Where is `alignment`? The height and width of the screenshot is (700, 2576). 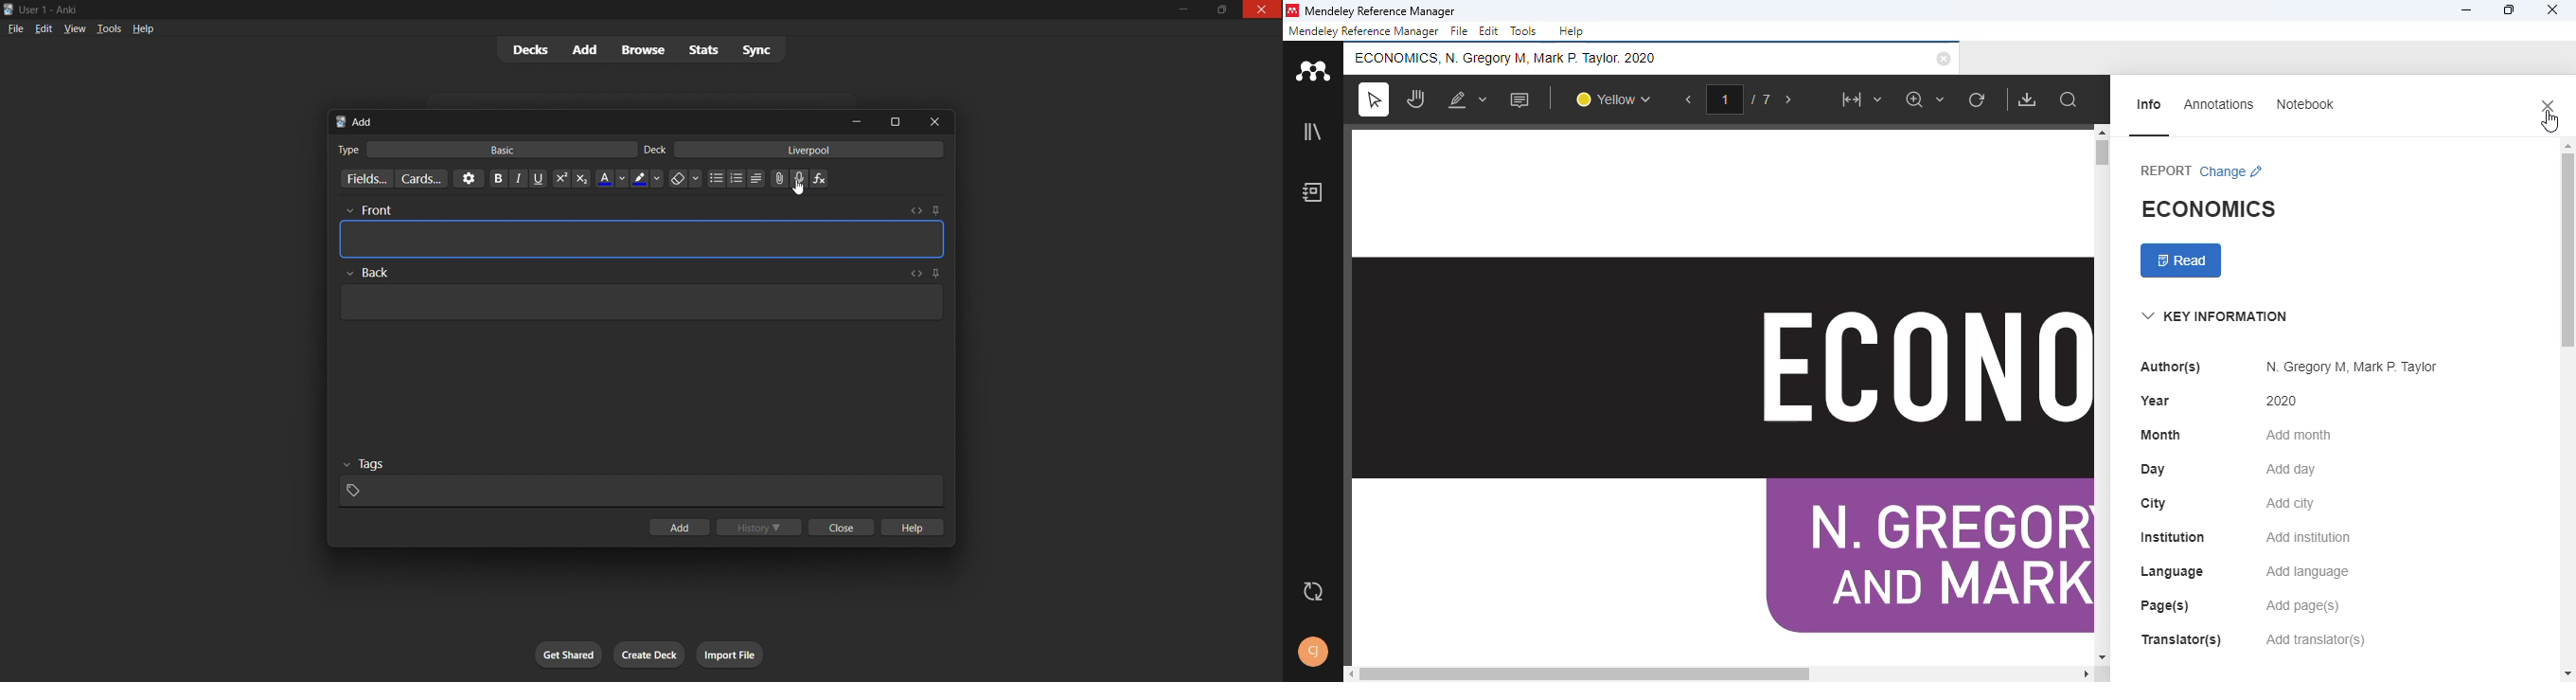 alignment is located at coordinates (758, 178).